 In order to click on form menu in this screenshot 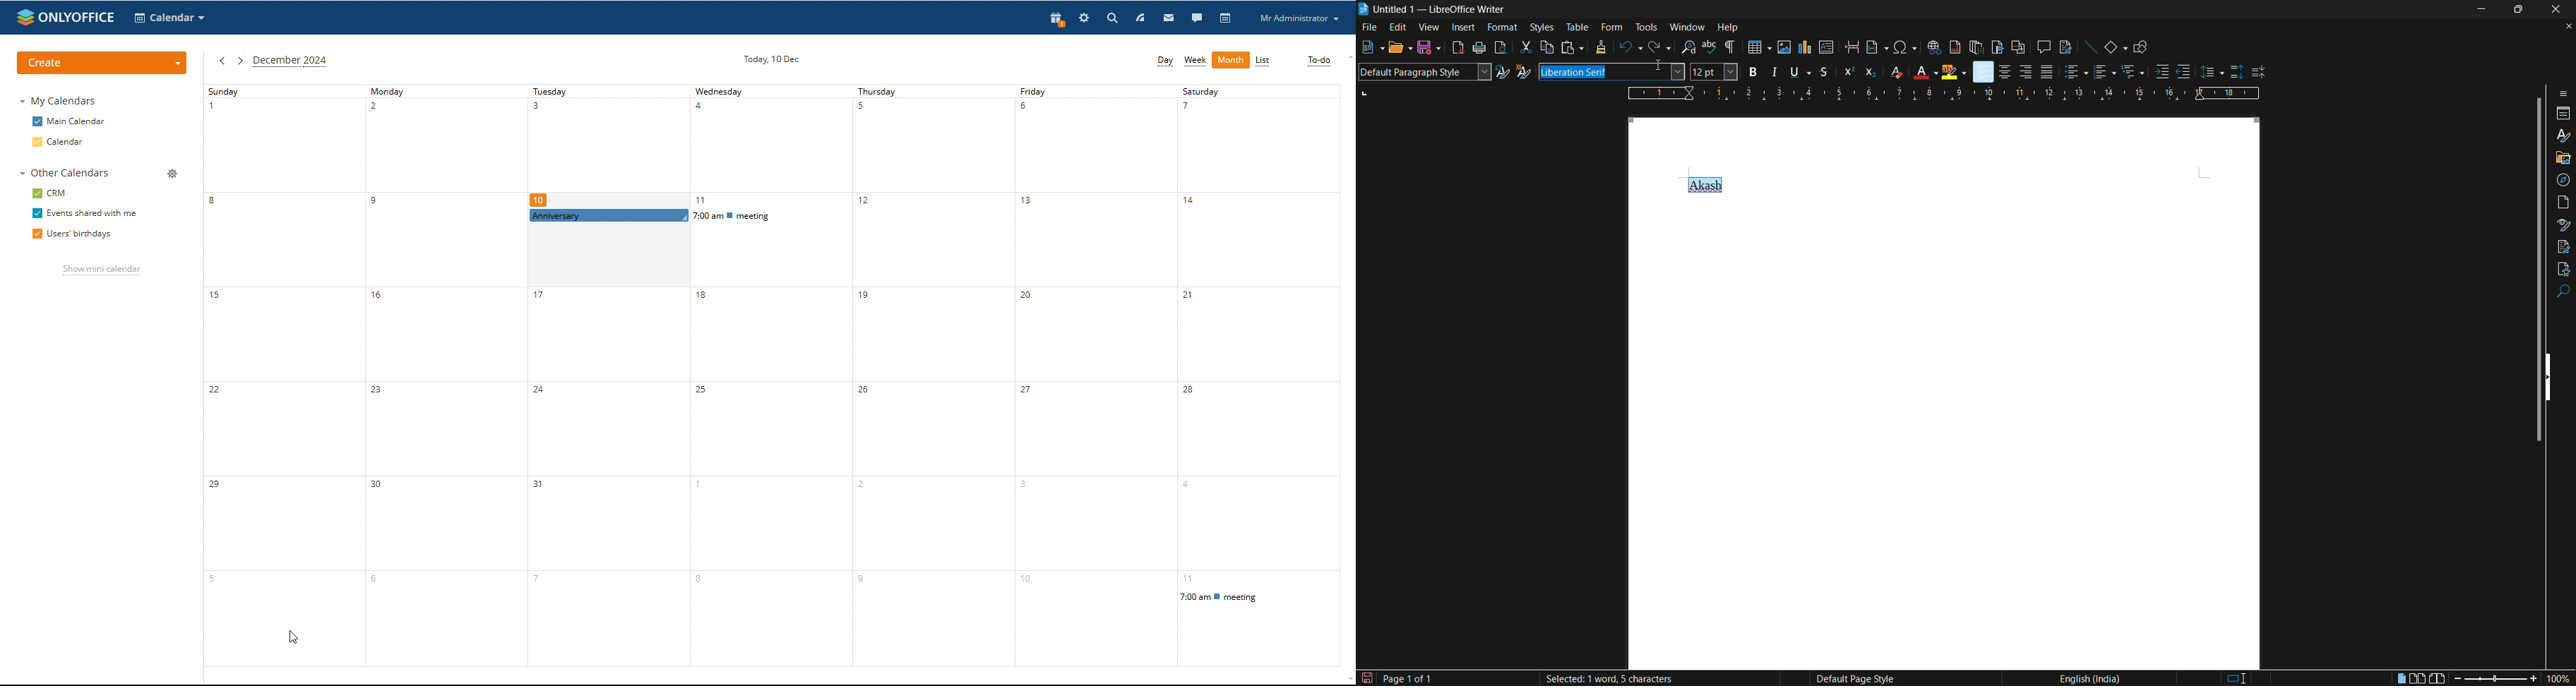, I will do `click(1611, 27)`.